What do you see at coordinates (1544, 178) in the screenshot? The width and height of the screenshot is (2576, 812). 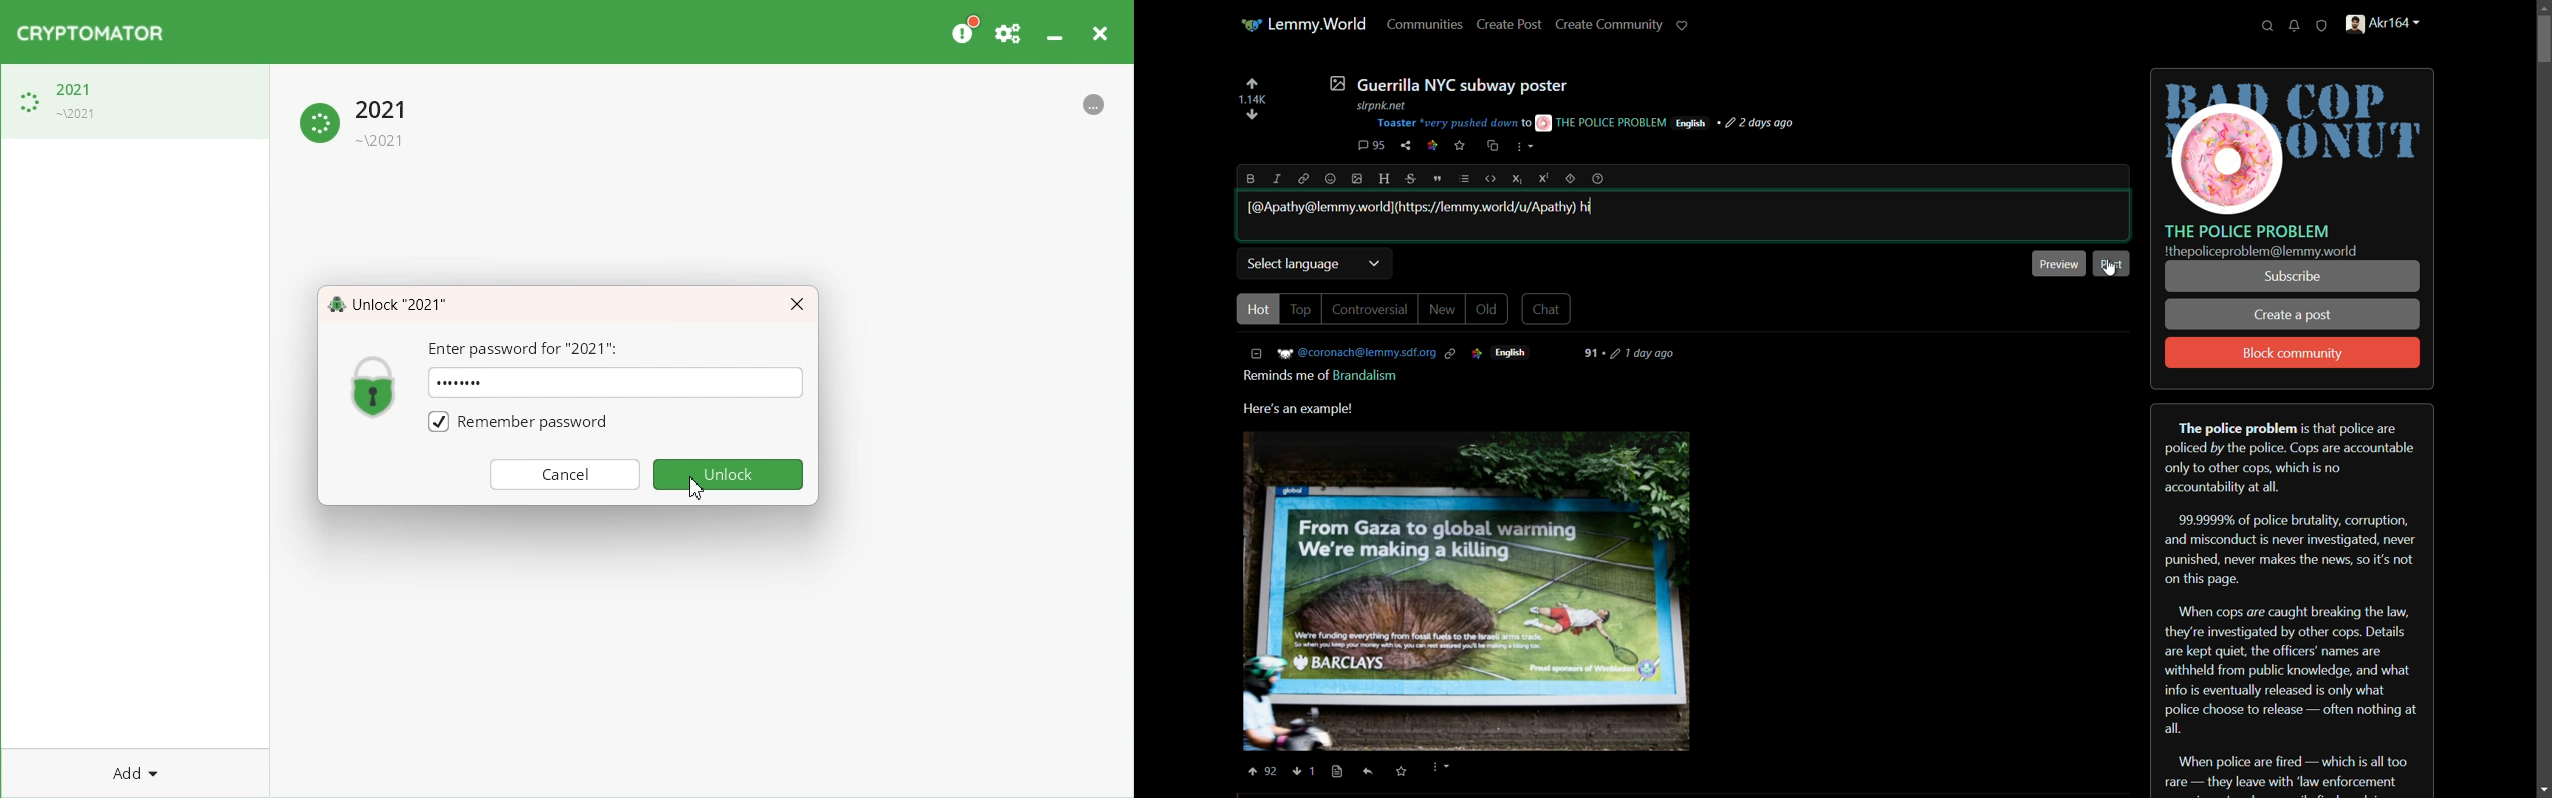 I see `superscript` at bounding box center [1544, 178].